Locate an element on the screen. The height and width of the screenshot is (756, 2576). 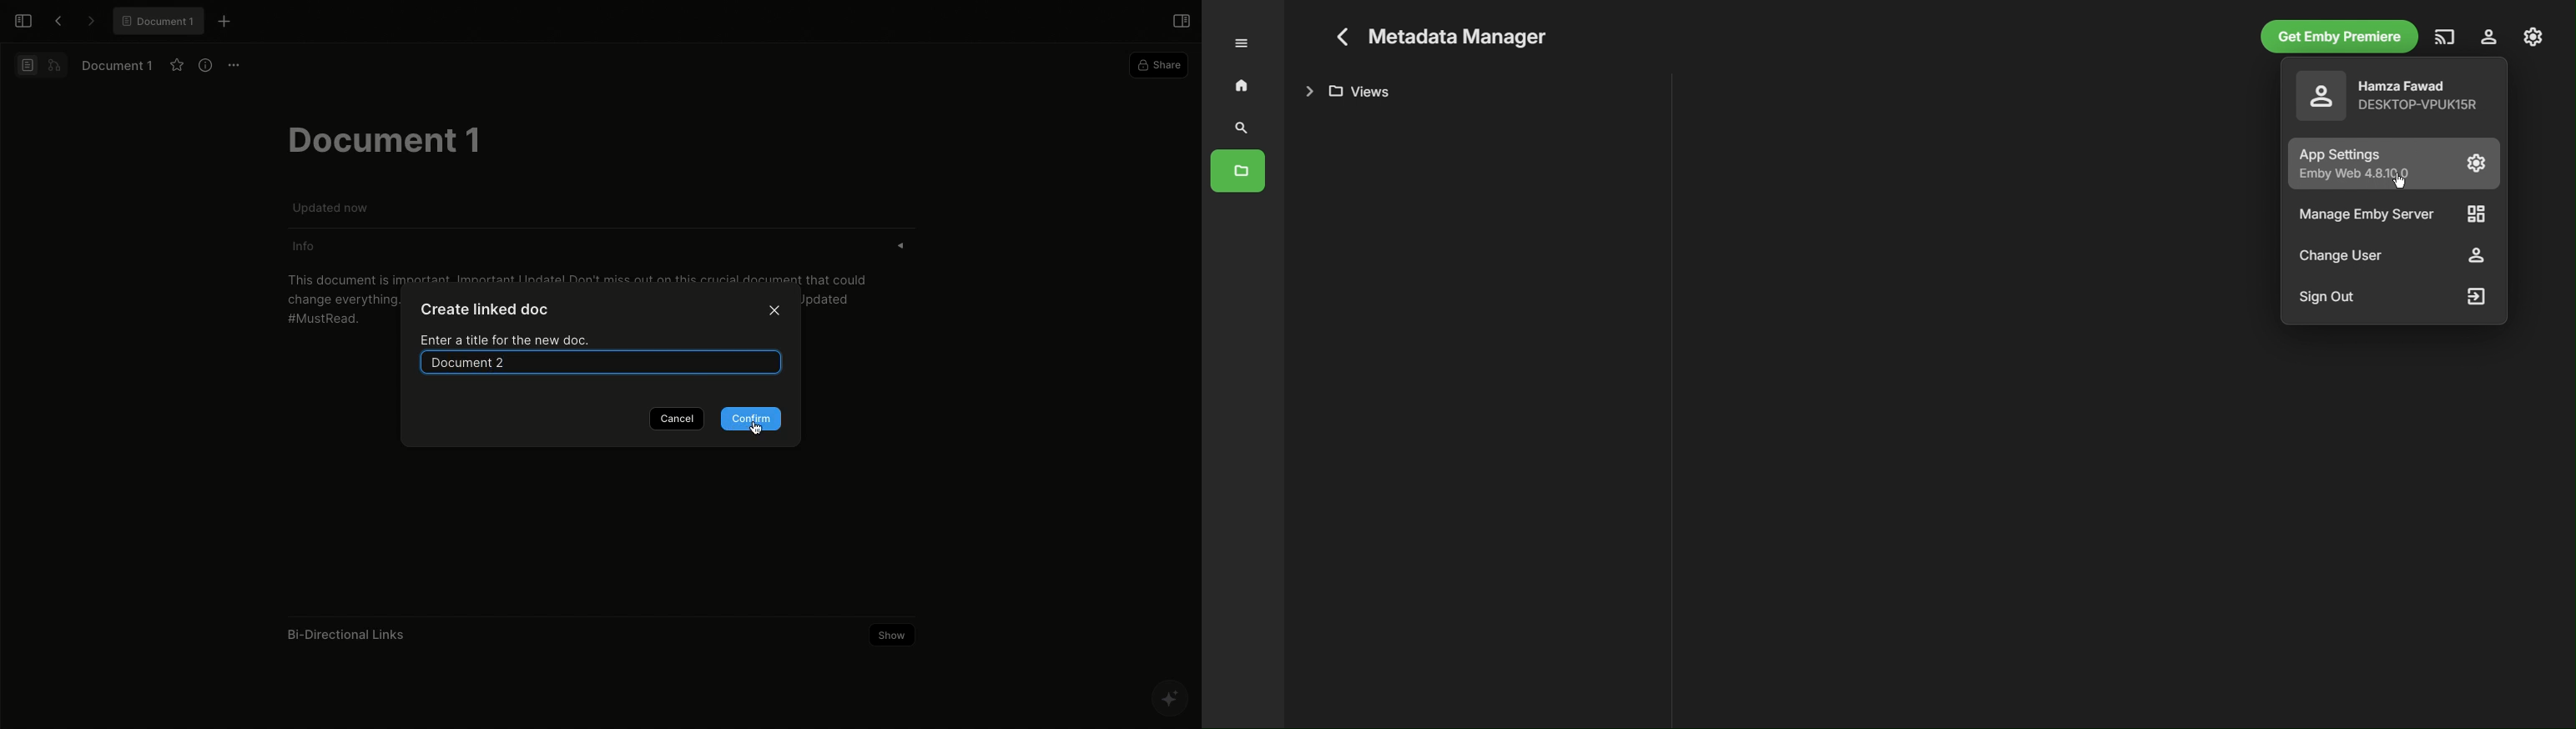
® Document 1 is located at coordinates (158, 21).